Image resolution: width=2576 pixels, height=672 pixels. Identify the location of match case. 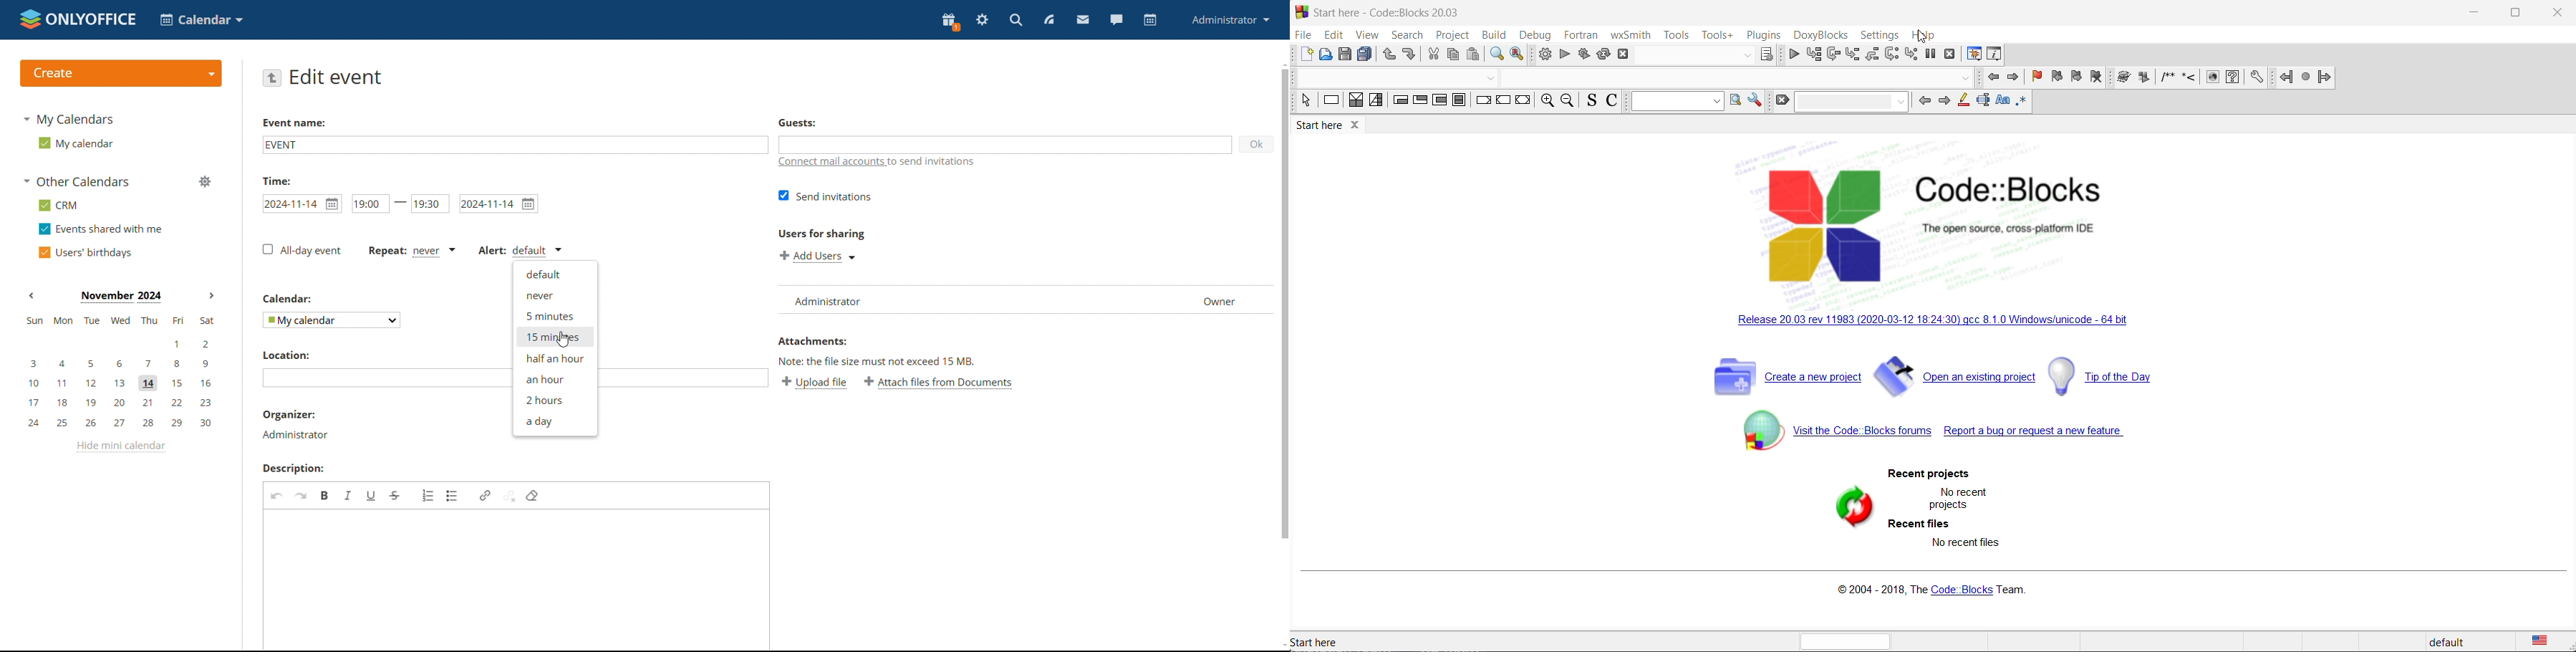
(2005, 101).